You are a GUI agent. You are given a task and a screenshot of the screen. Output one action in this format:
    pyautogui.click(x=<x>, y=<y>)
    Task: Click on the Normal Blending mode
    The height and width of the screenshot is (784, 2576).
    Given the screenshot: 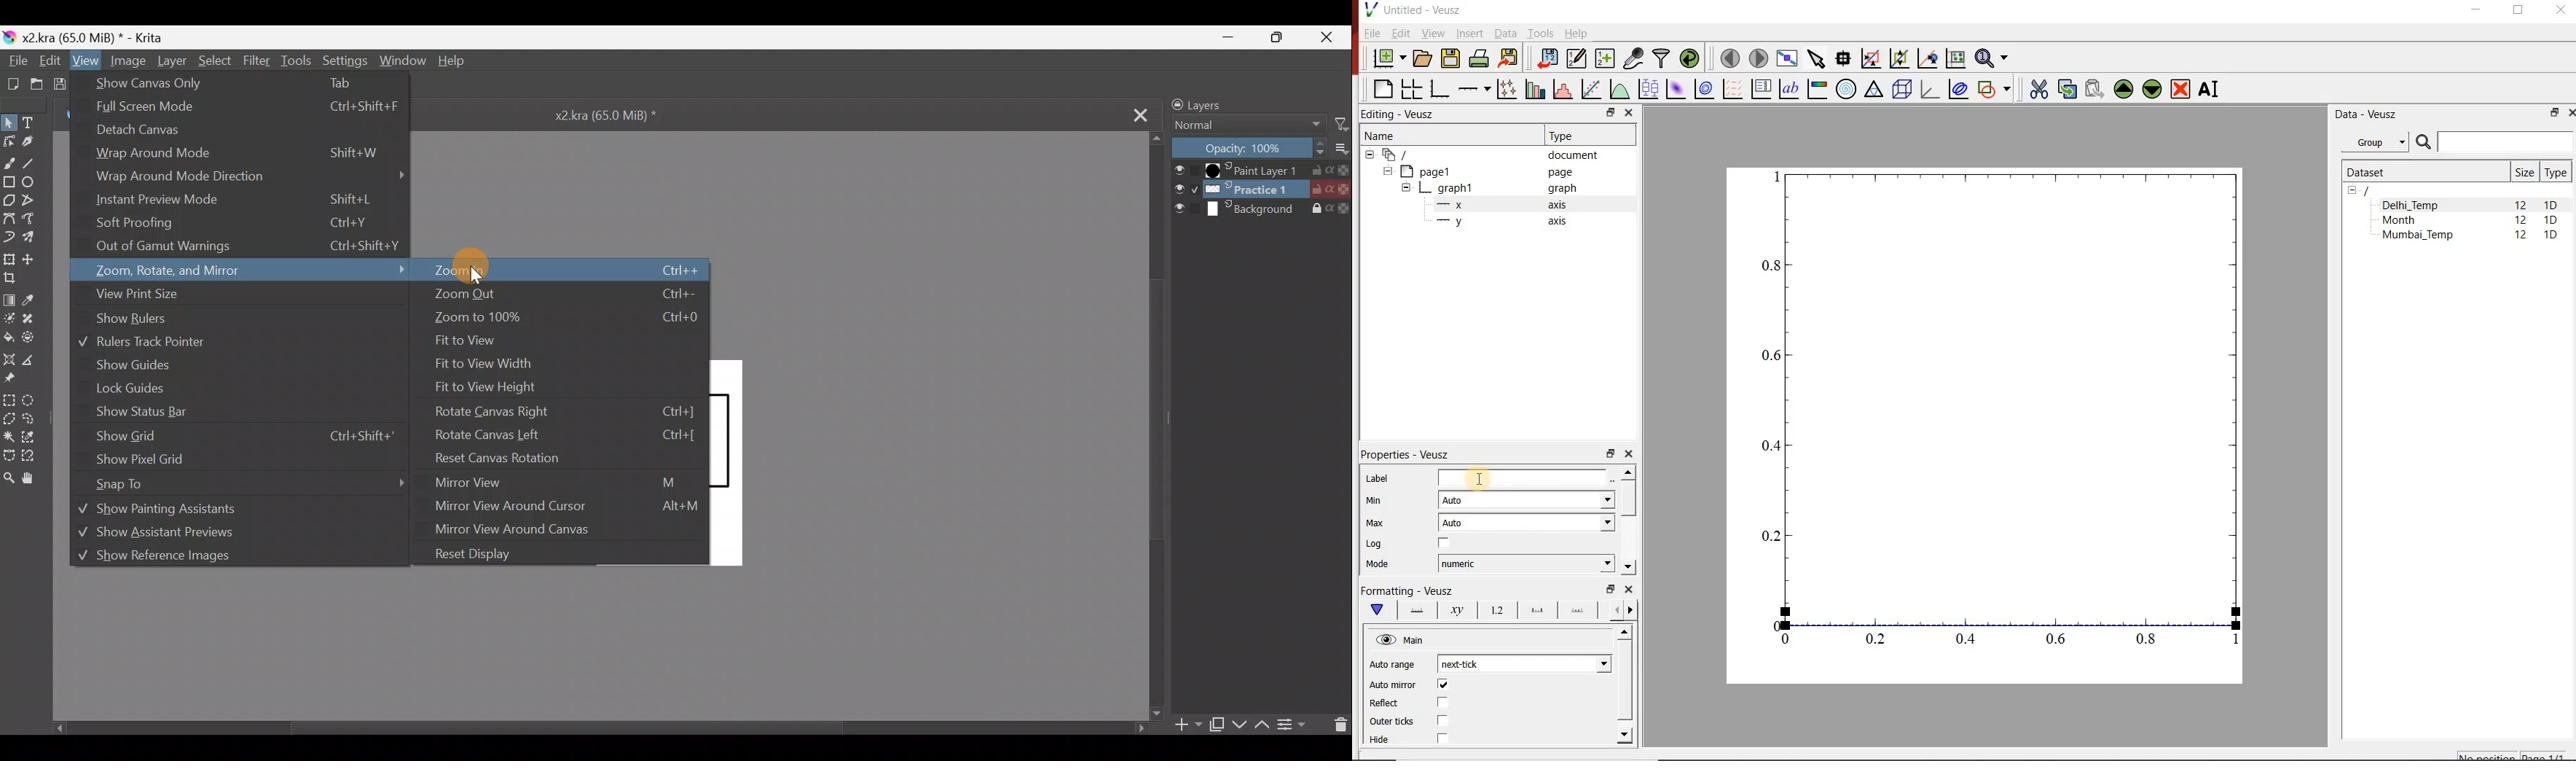 What is the action you would take?
    pyautogui.click(x=1247, y=126)
    